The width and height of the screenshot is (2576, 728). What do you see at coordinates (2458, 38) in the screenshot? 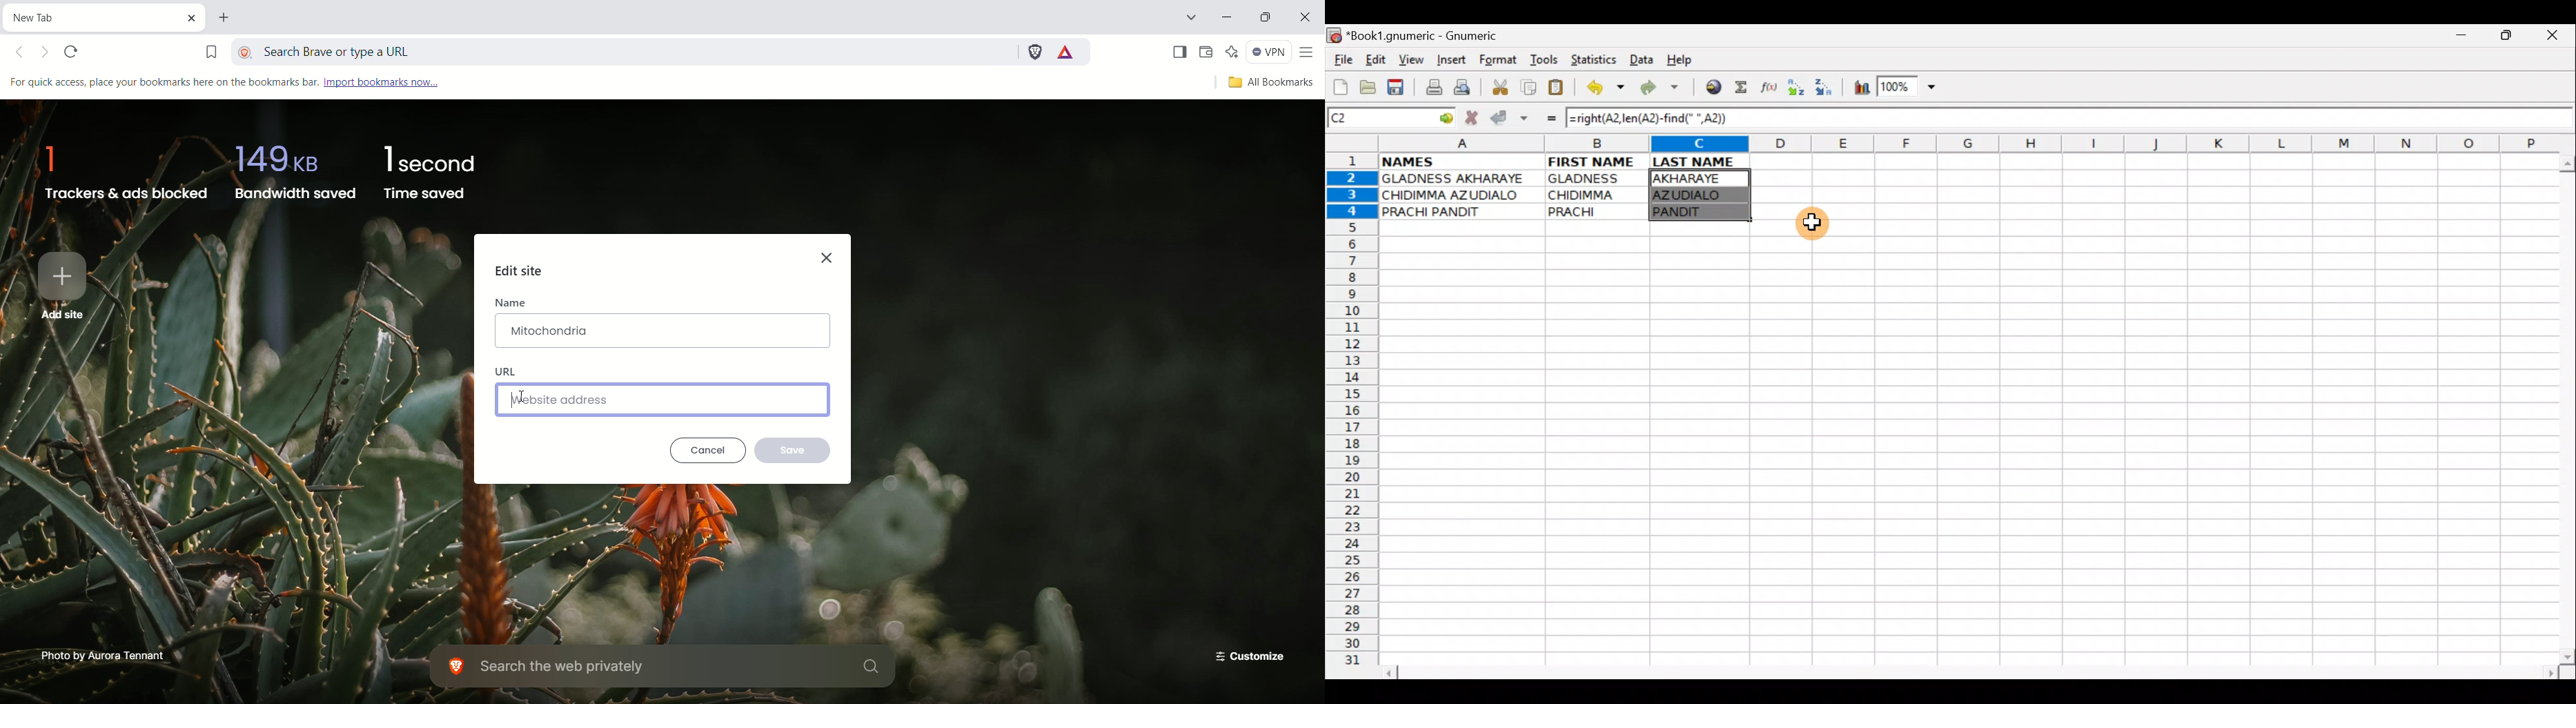
I see `Minimize` at bounding box center [2458, 38].